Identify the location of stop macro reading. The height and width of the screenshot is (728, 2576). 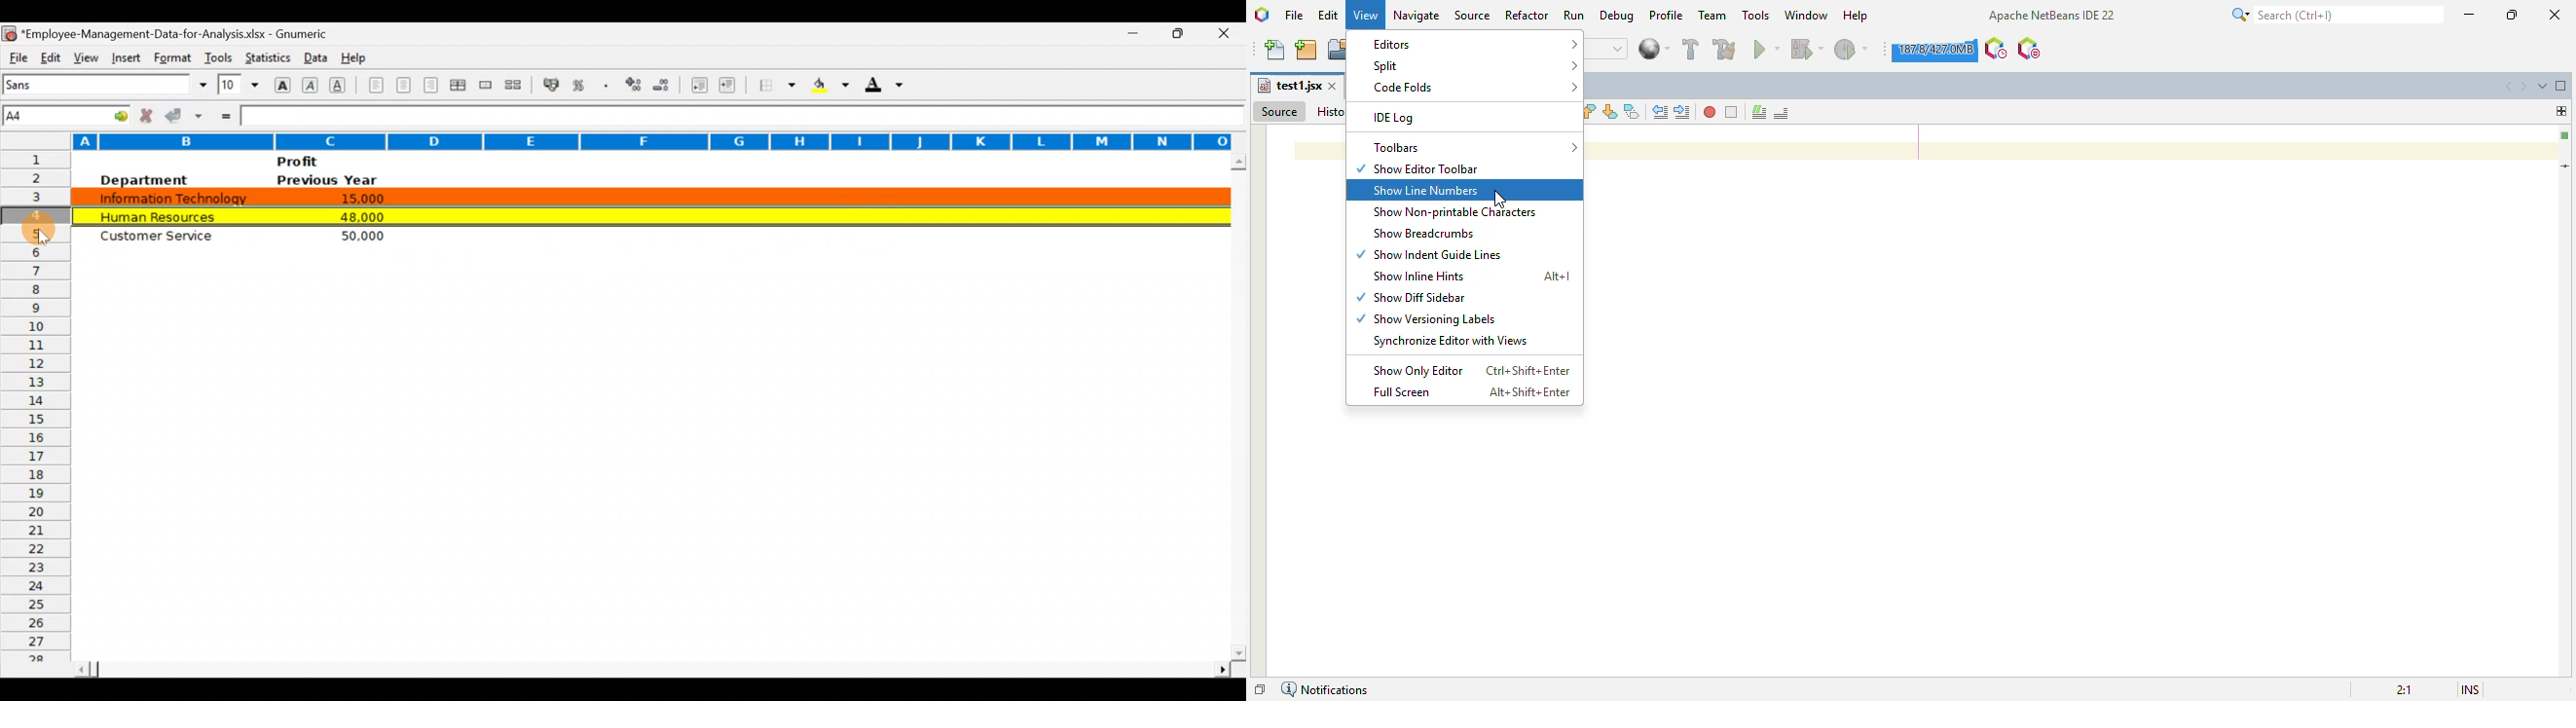
(1732, 113).